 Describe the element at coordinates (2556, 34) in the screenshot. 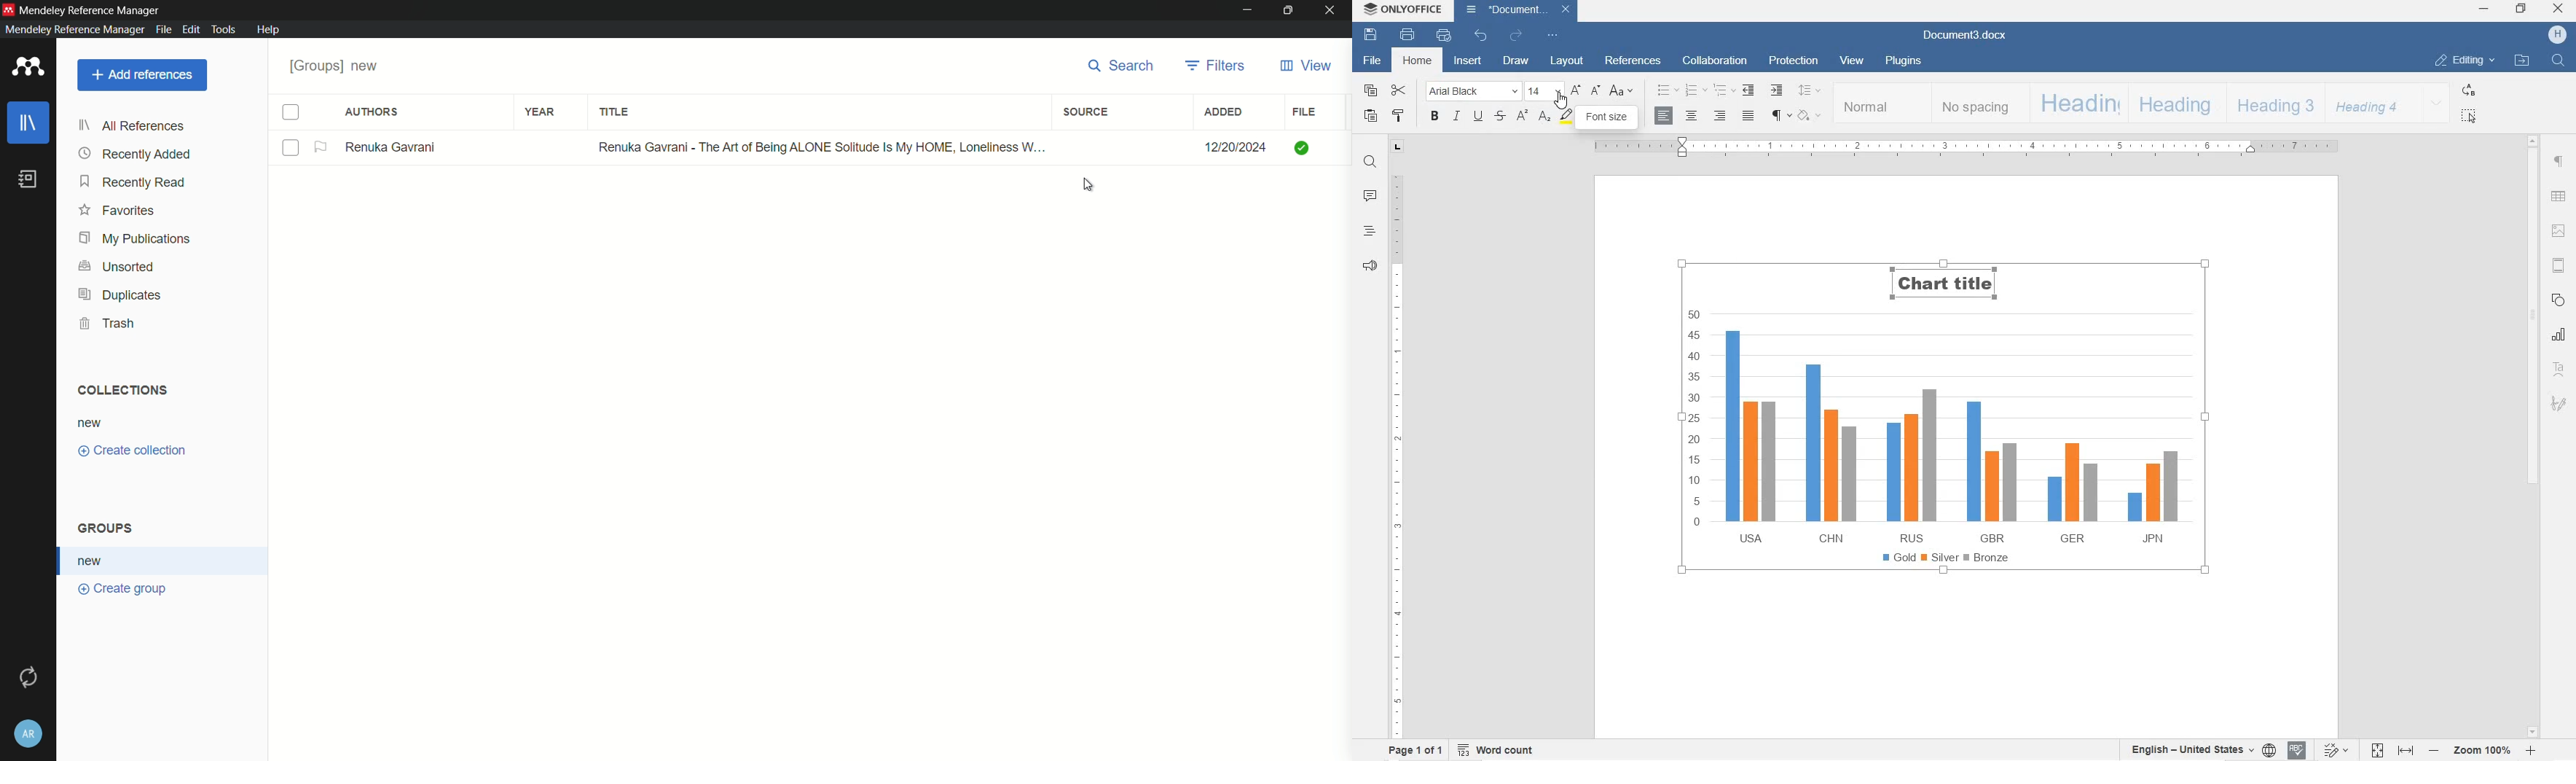

I see `HP` at that location.